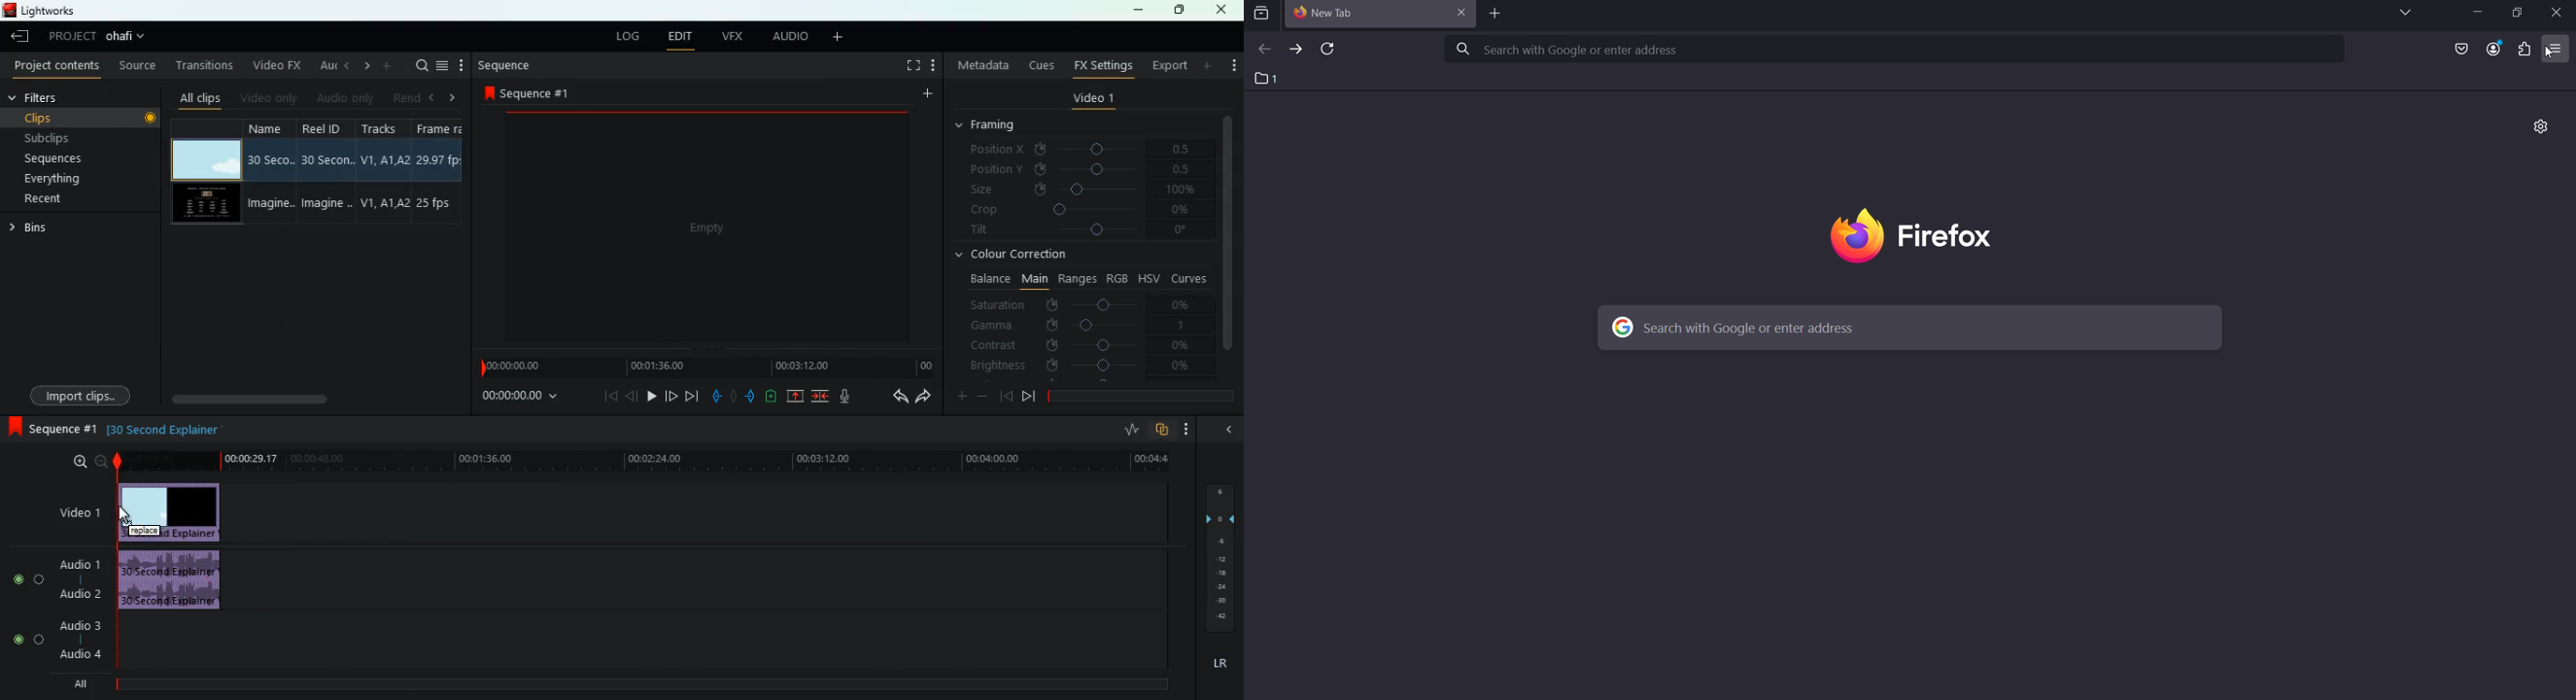  I want to click on size, so click(1083, 189).